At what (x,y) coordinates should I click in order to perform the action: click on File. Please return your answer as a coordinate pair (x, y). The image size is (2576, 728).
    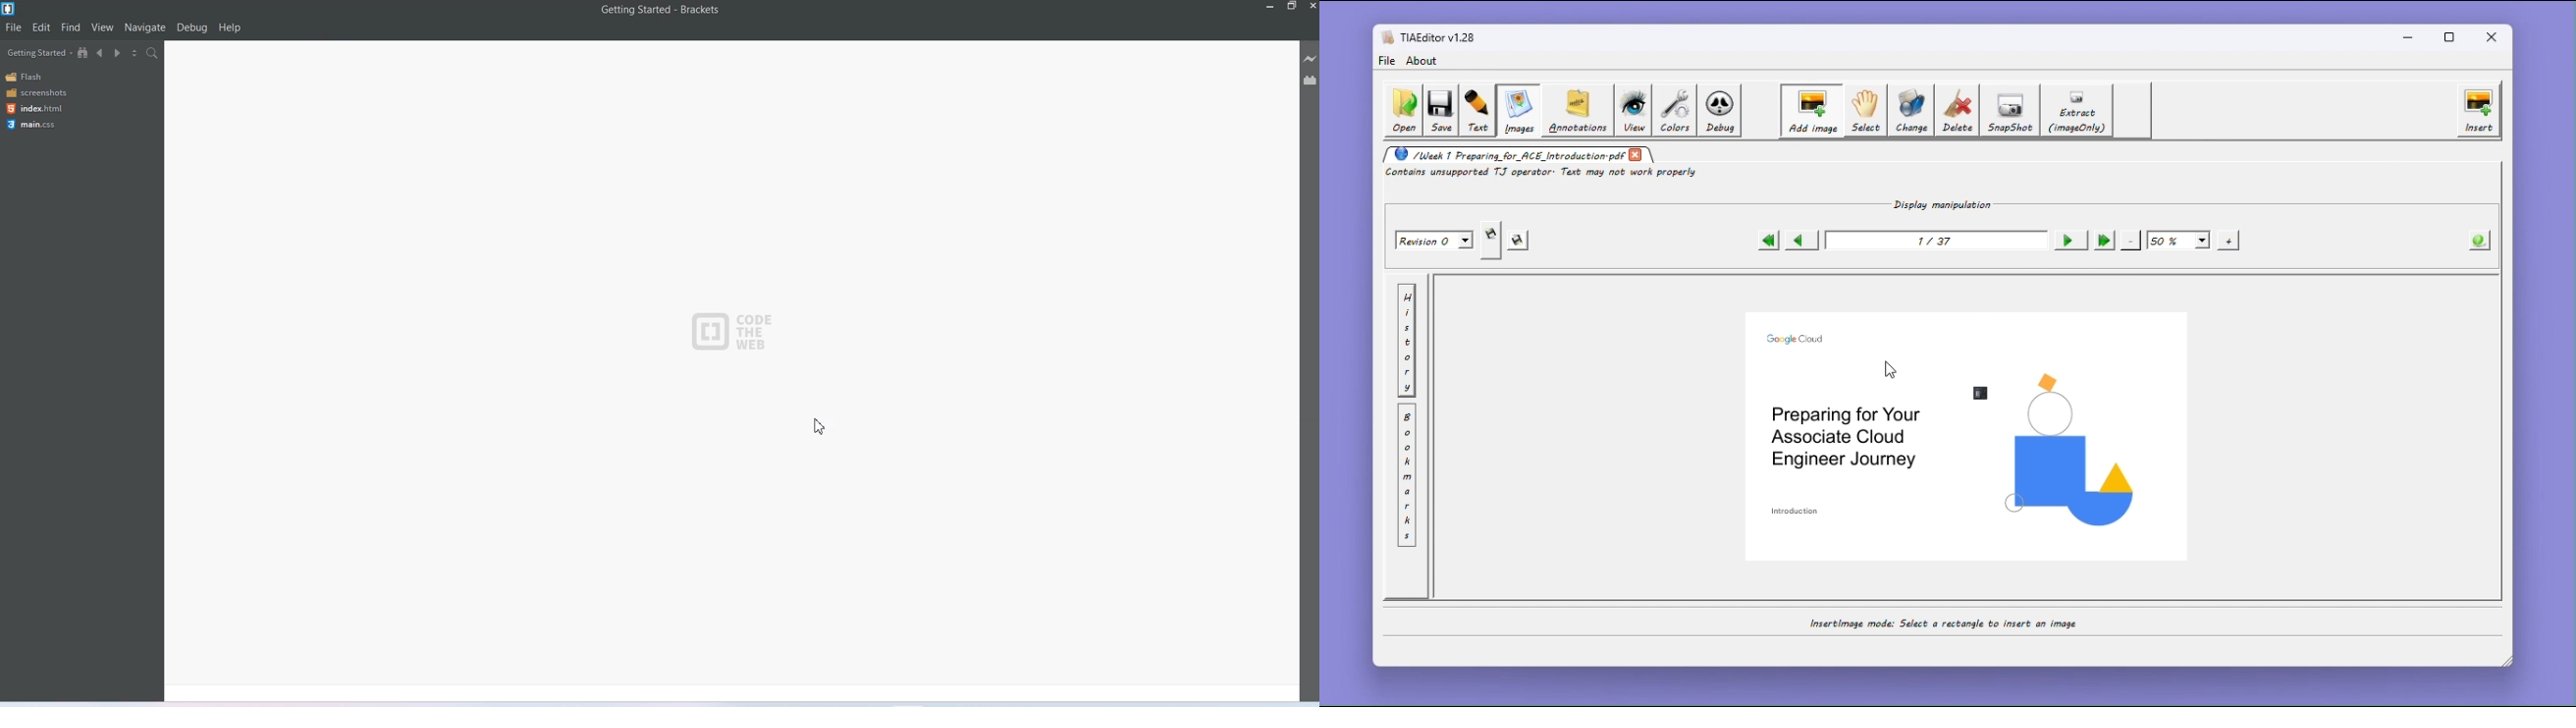
    Looking at the image, I should click on (14, 28).